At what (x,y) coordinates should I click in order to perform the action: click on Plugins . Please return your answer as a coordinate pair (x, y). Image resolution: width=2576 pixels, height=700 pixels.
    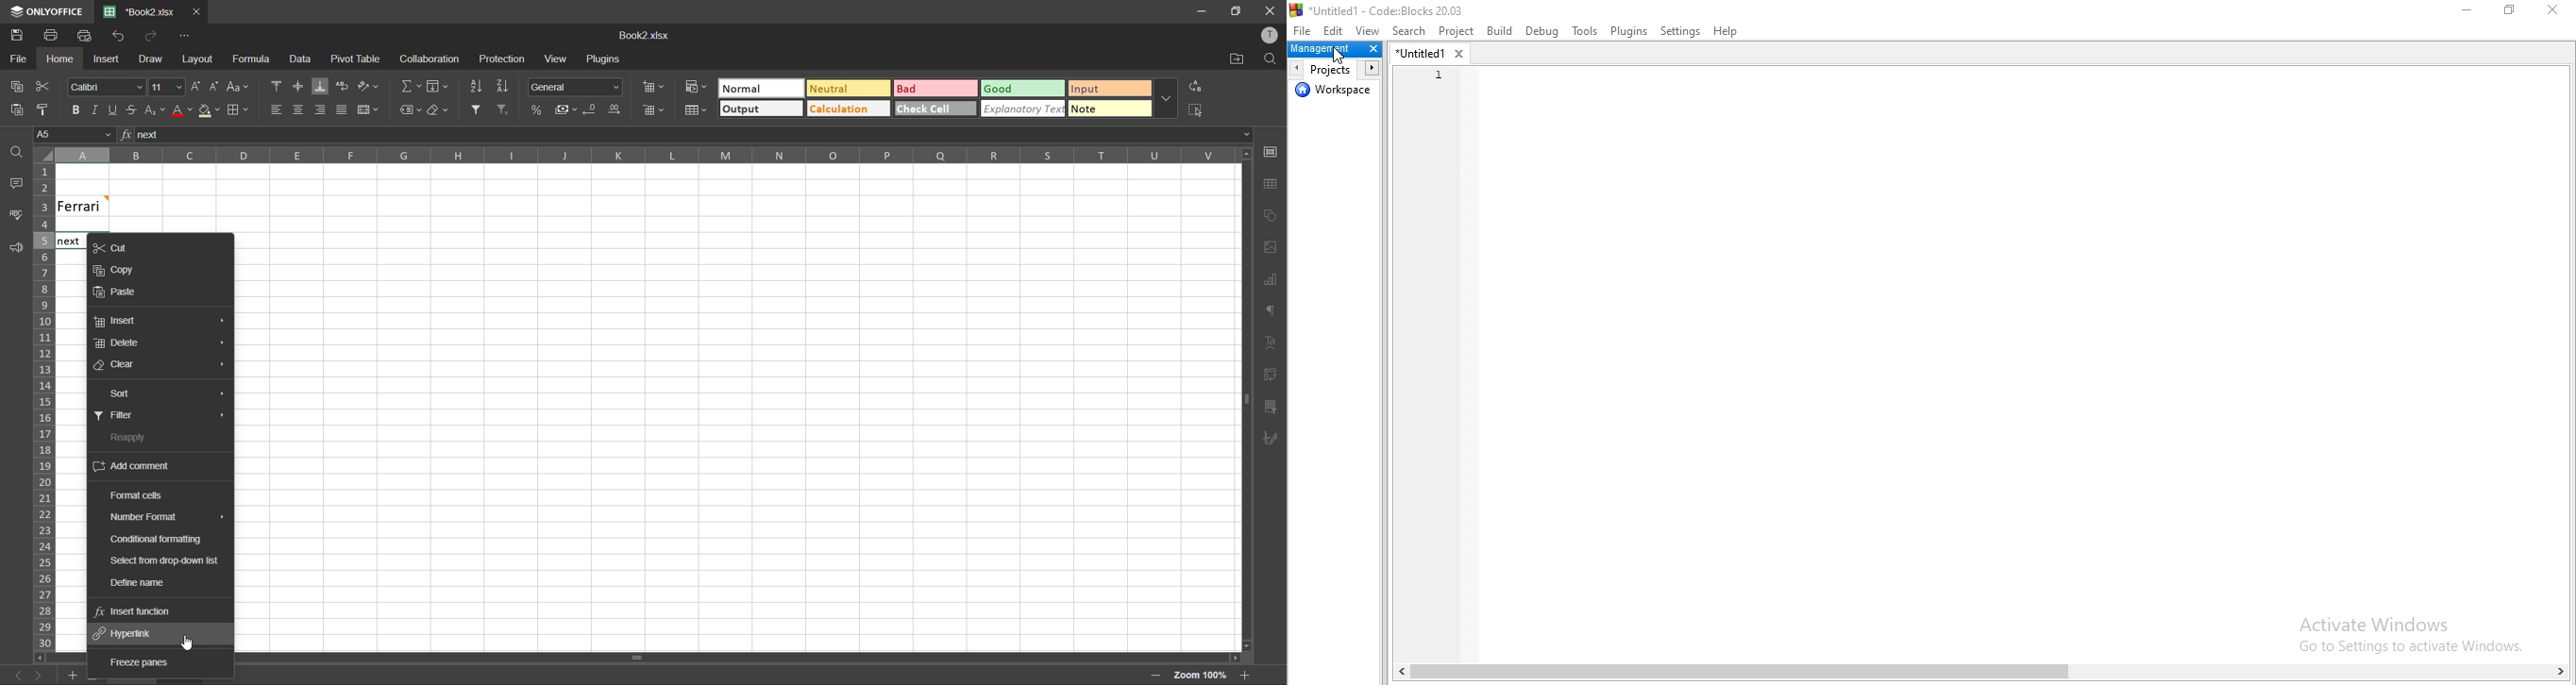
    Looking at the image, I should click on (1628, 32).